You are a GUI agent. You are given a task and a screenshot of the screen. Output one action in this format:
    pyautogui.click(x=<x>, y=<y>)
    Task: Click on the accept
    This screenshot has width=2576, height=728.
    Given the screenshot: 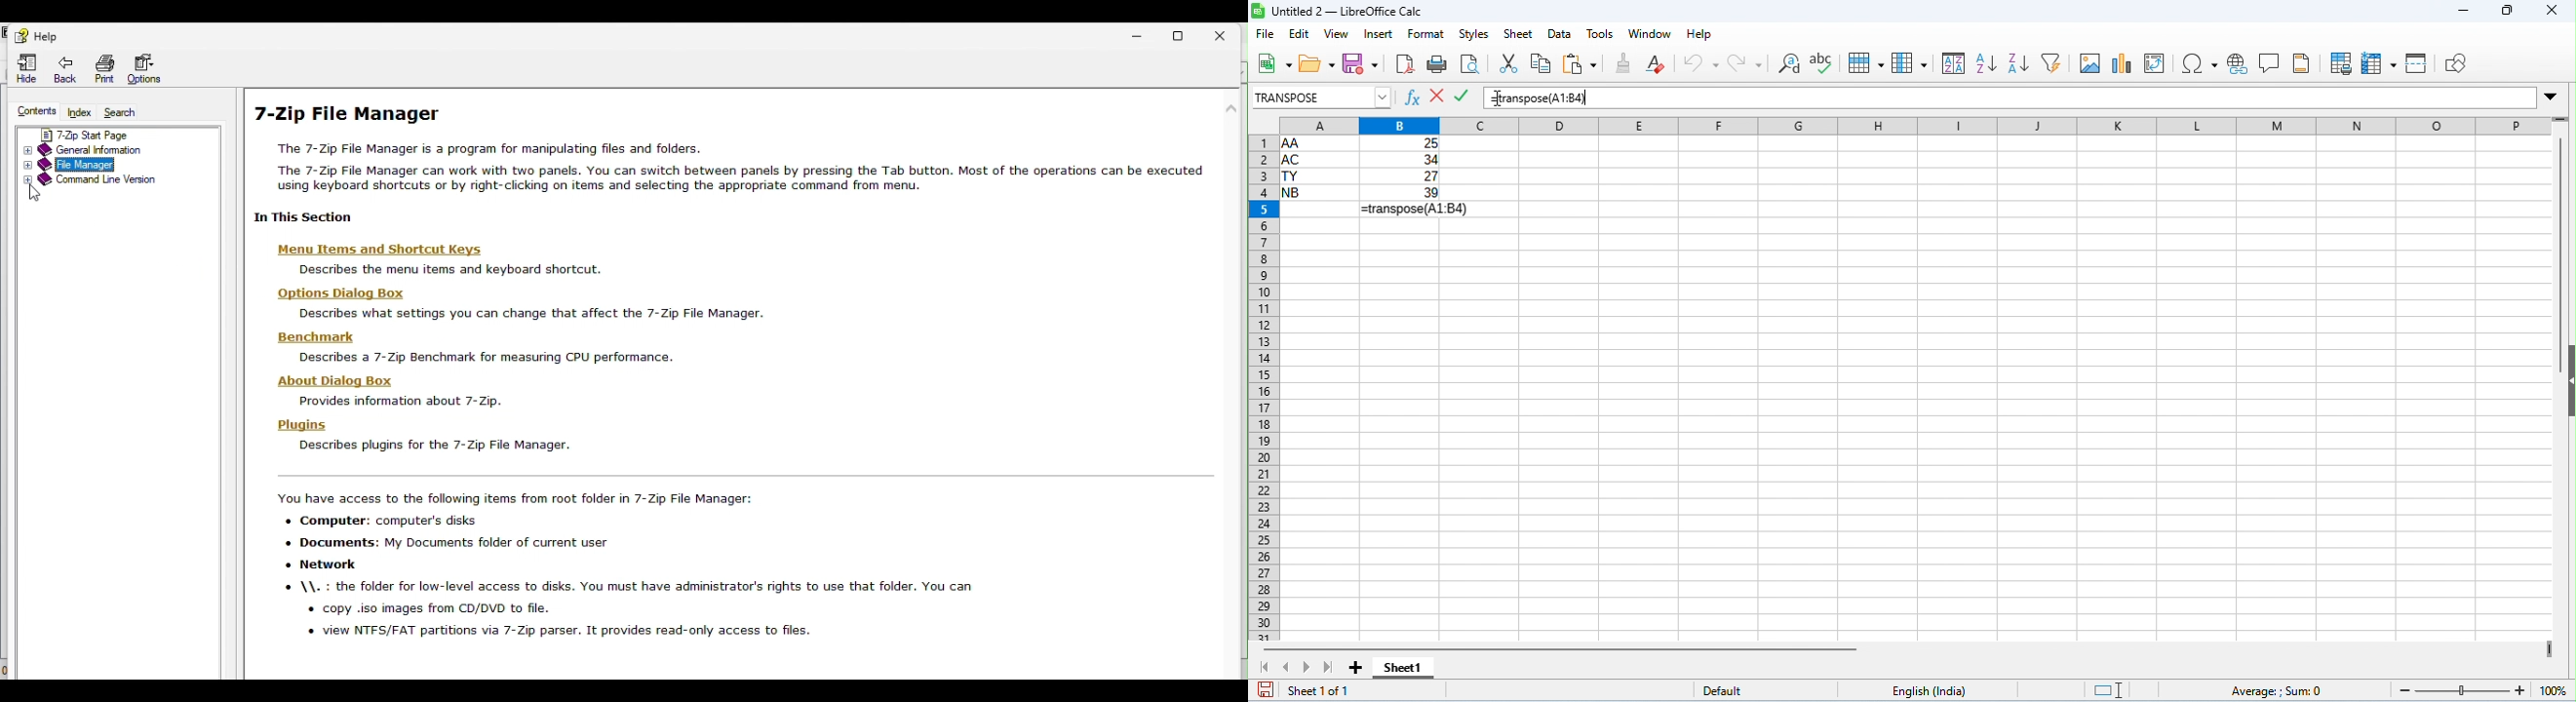 What is the action you would take?
    pyautogui.click(x=1463, y=94)
    